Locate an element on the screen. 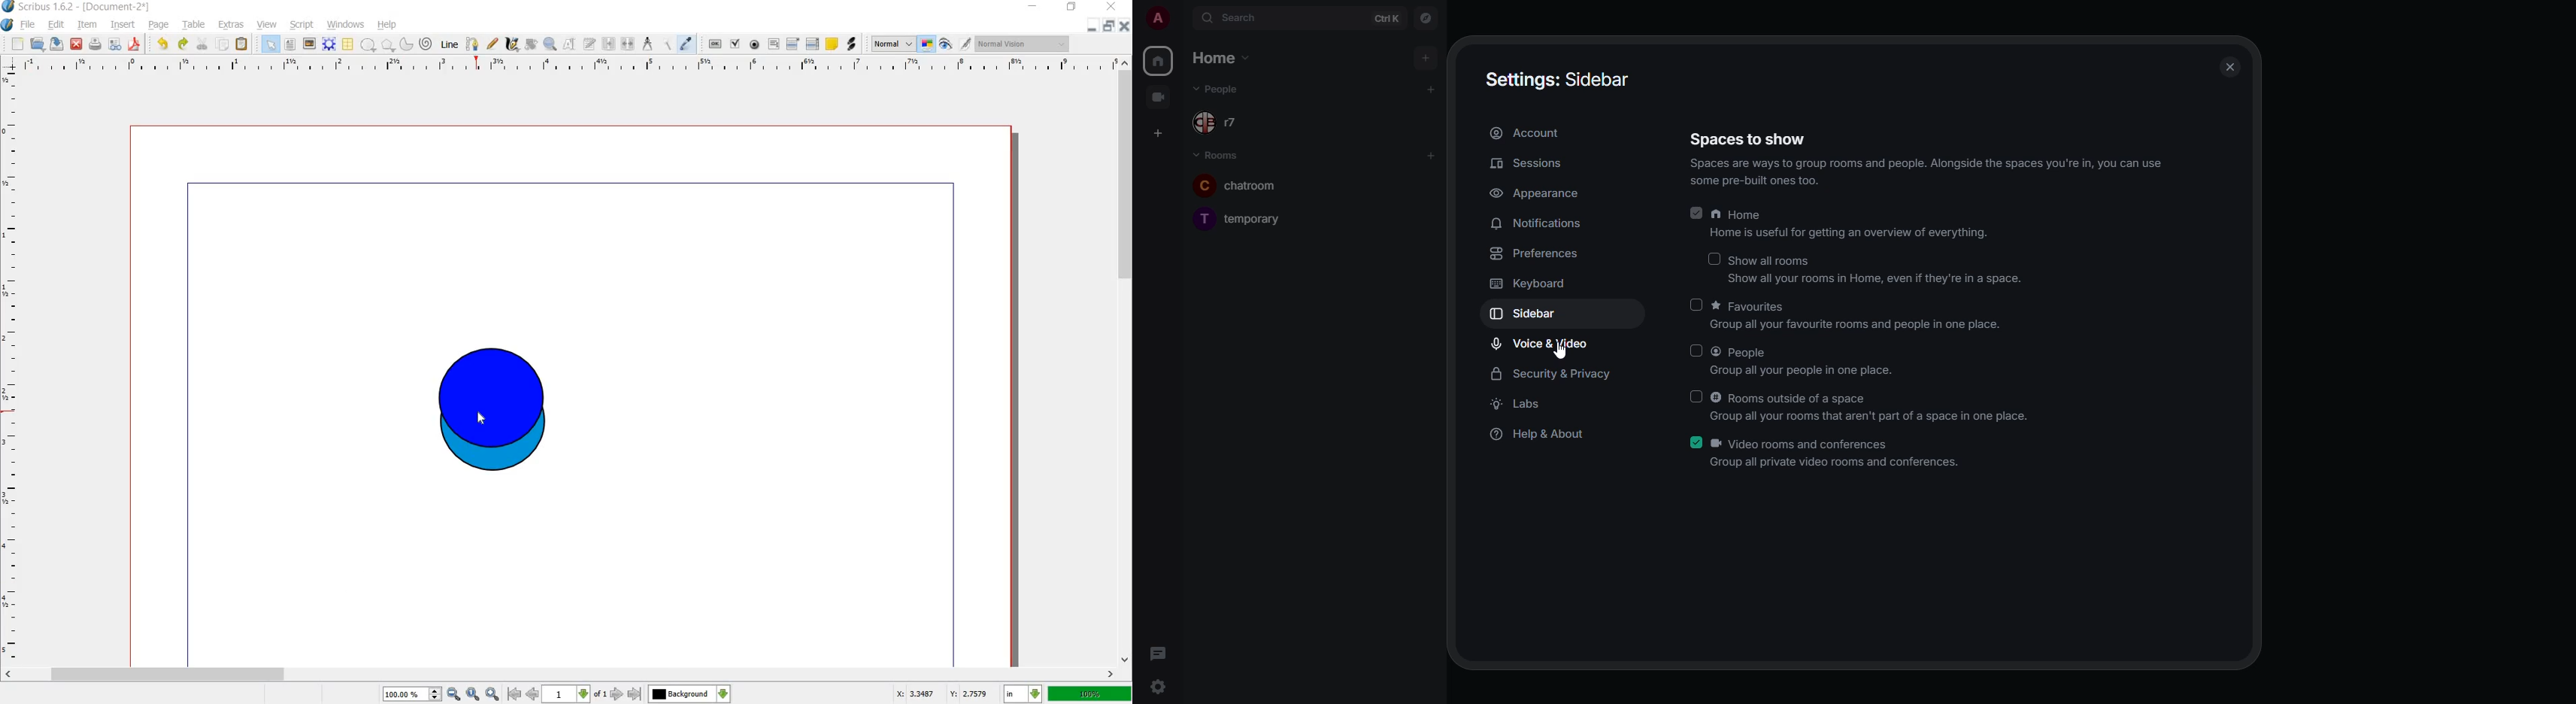 The image size is (2576, 728). enabled is located at coordinates (1697, 442).